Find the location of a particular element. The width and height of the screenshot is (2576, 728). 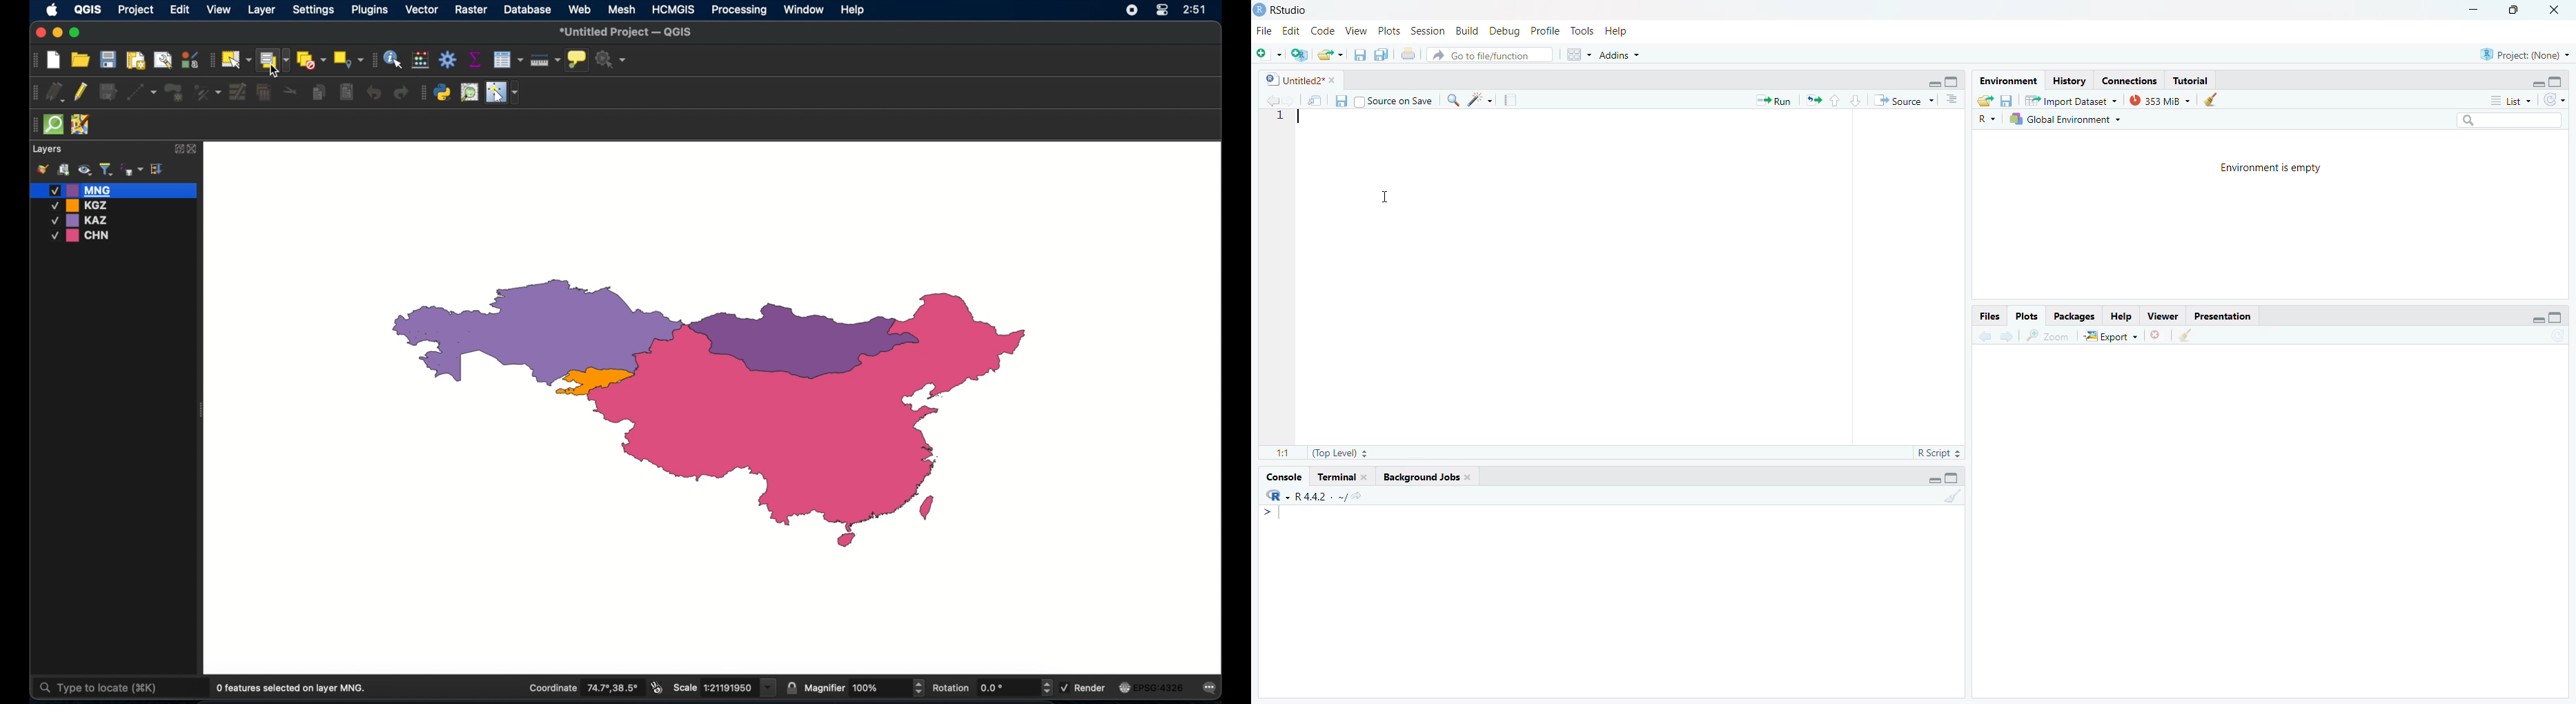

re run the previous code is located at coordinates (1813, 101).